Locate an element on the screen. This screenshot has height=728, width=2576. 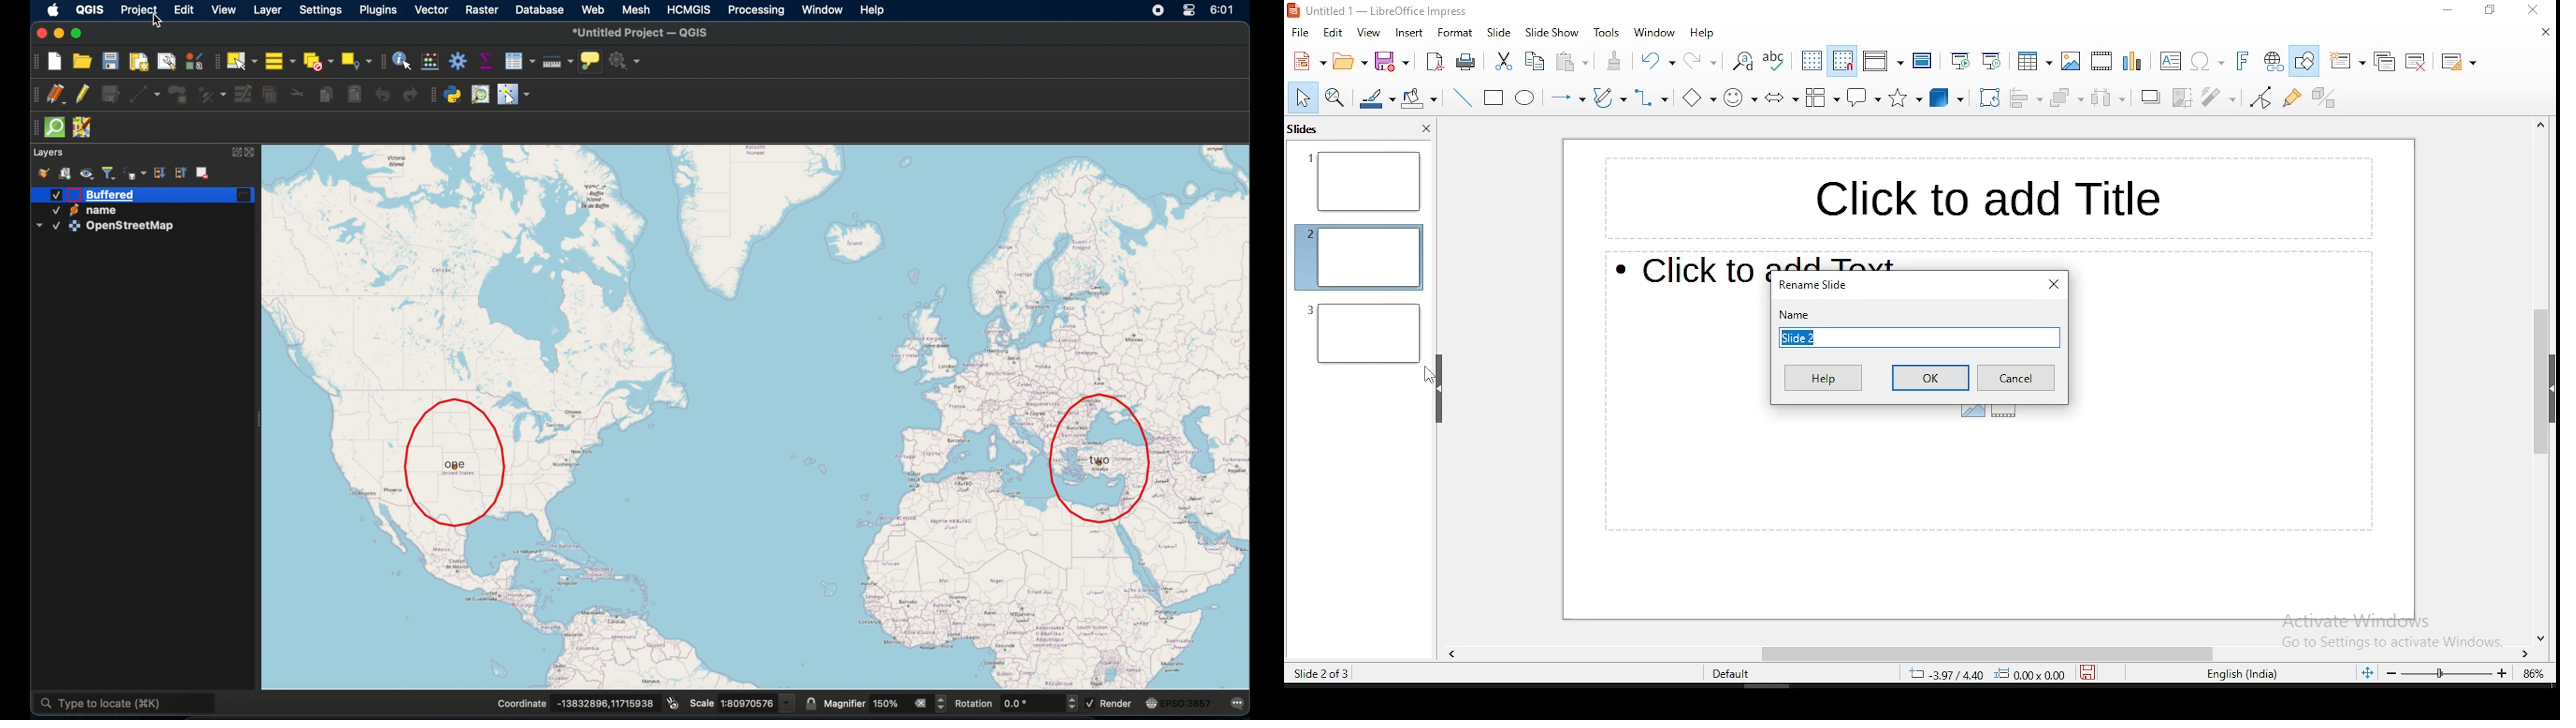
slide 1 is located at coordinates (1364, 182).